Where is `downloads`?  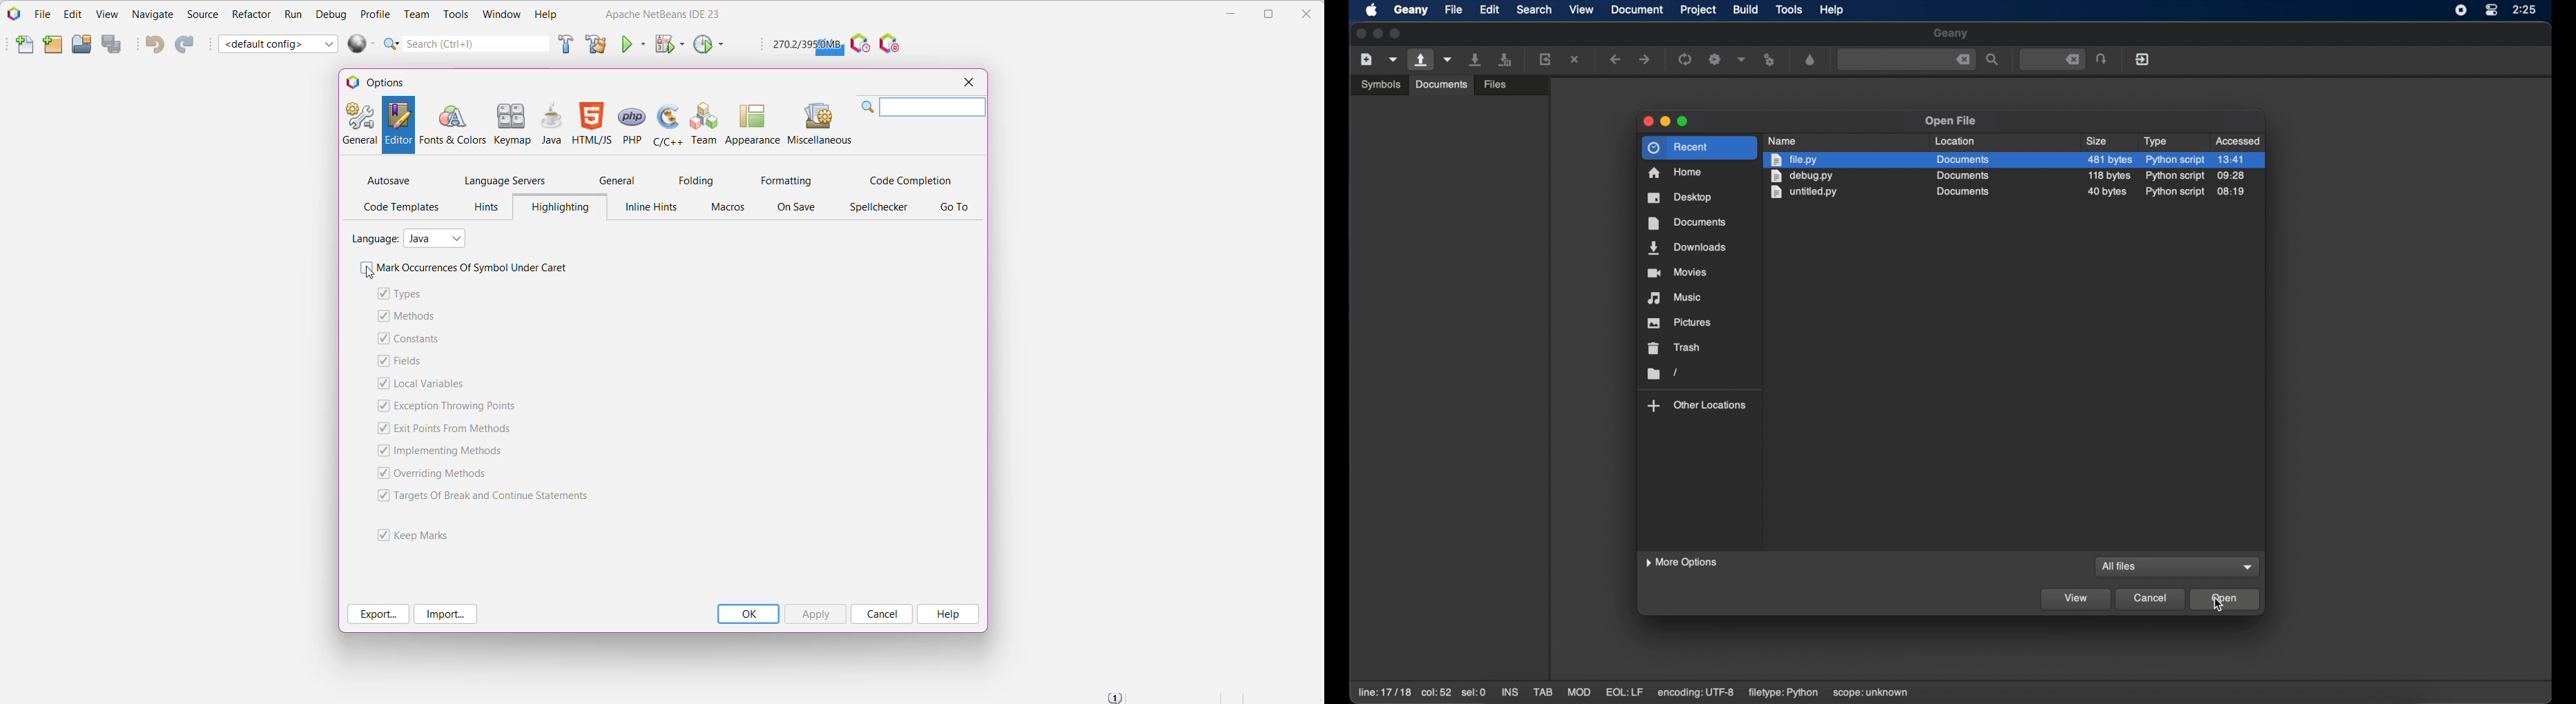
downloads is located at coordinates (1687, 248).